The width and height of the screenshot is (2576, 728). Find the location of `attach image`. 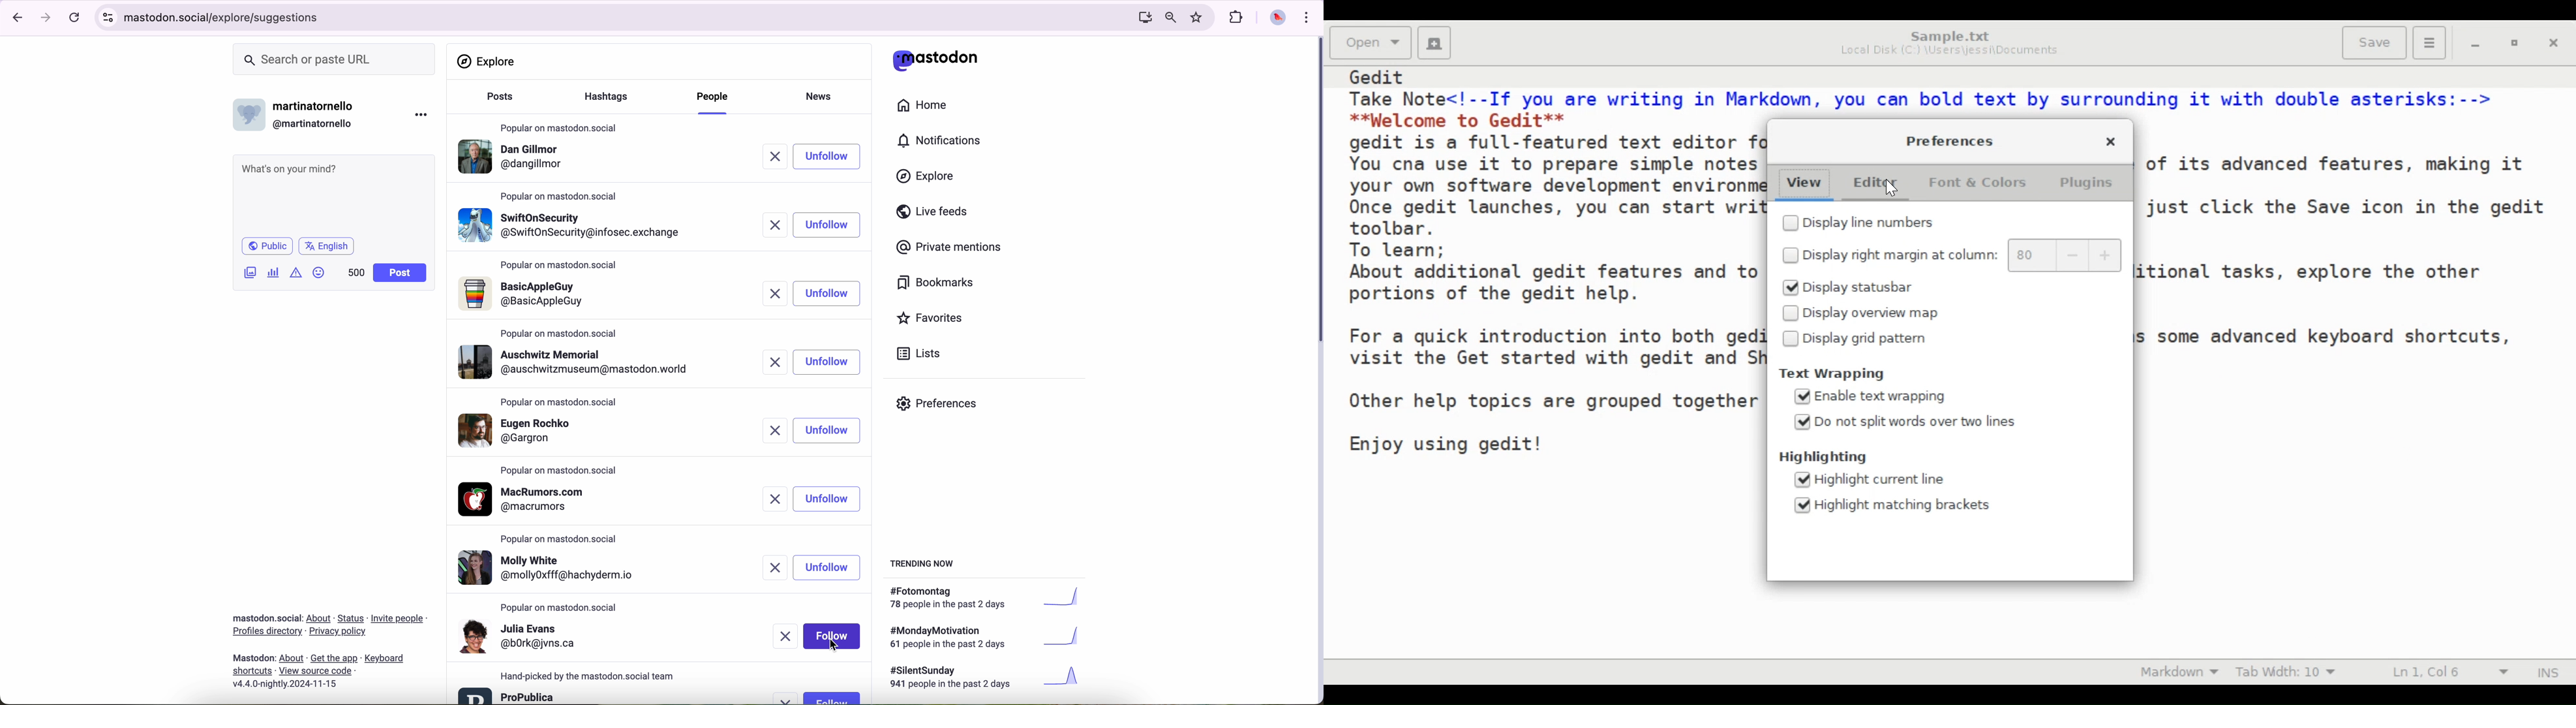

attach image is located at coordinates (251, 272).